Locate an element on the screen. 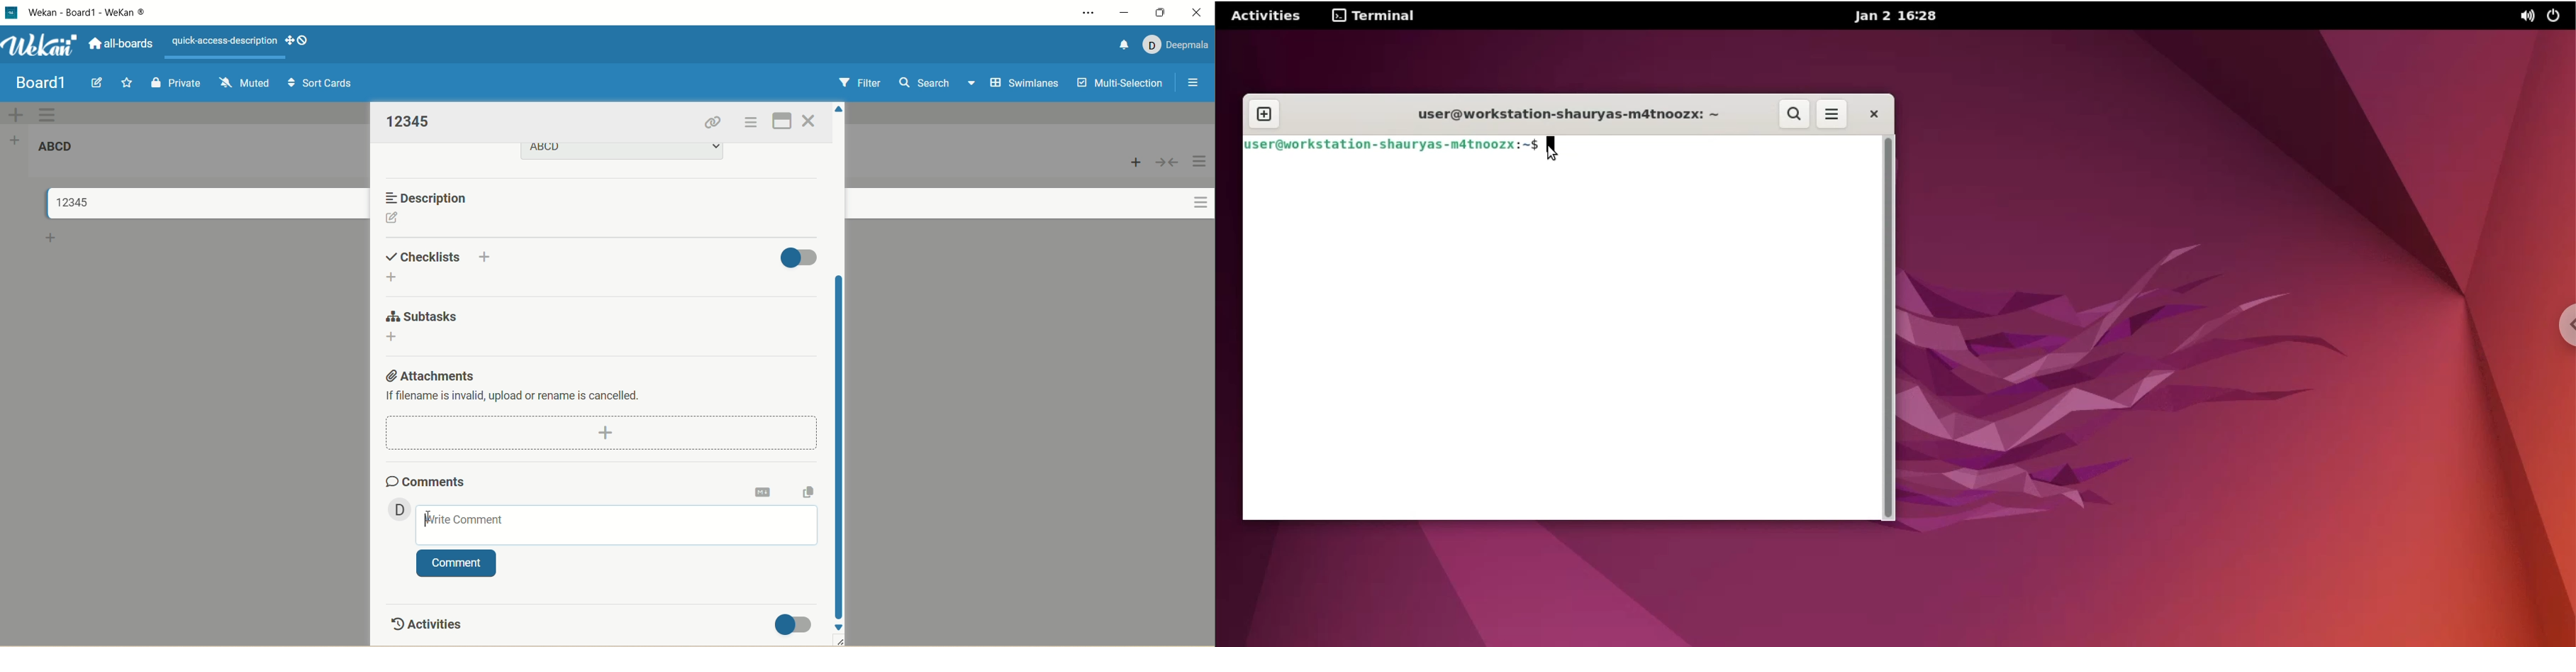 Image resolution: width=2576 pixels, height=672 pixels. search is located at coordinates (937, 84).